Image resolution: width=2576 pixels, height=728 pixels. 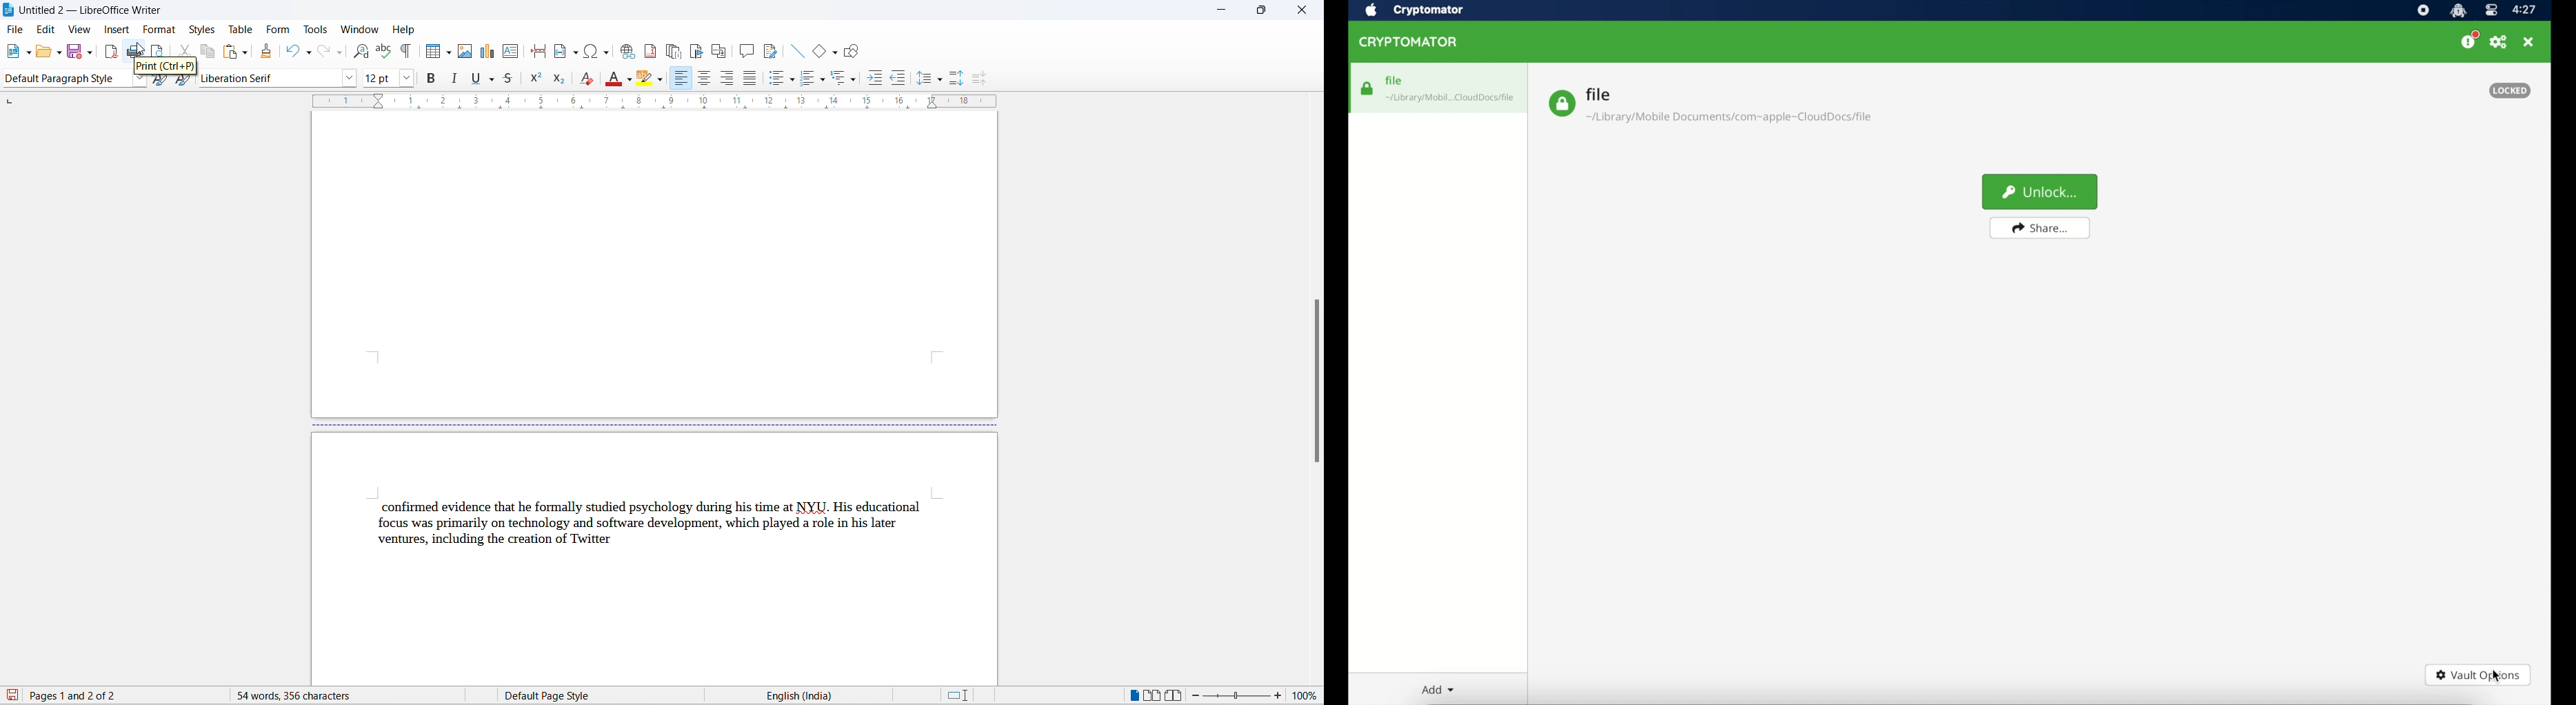 I want to click on edit, so click(x=47, y=30).